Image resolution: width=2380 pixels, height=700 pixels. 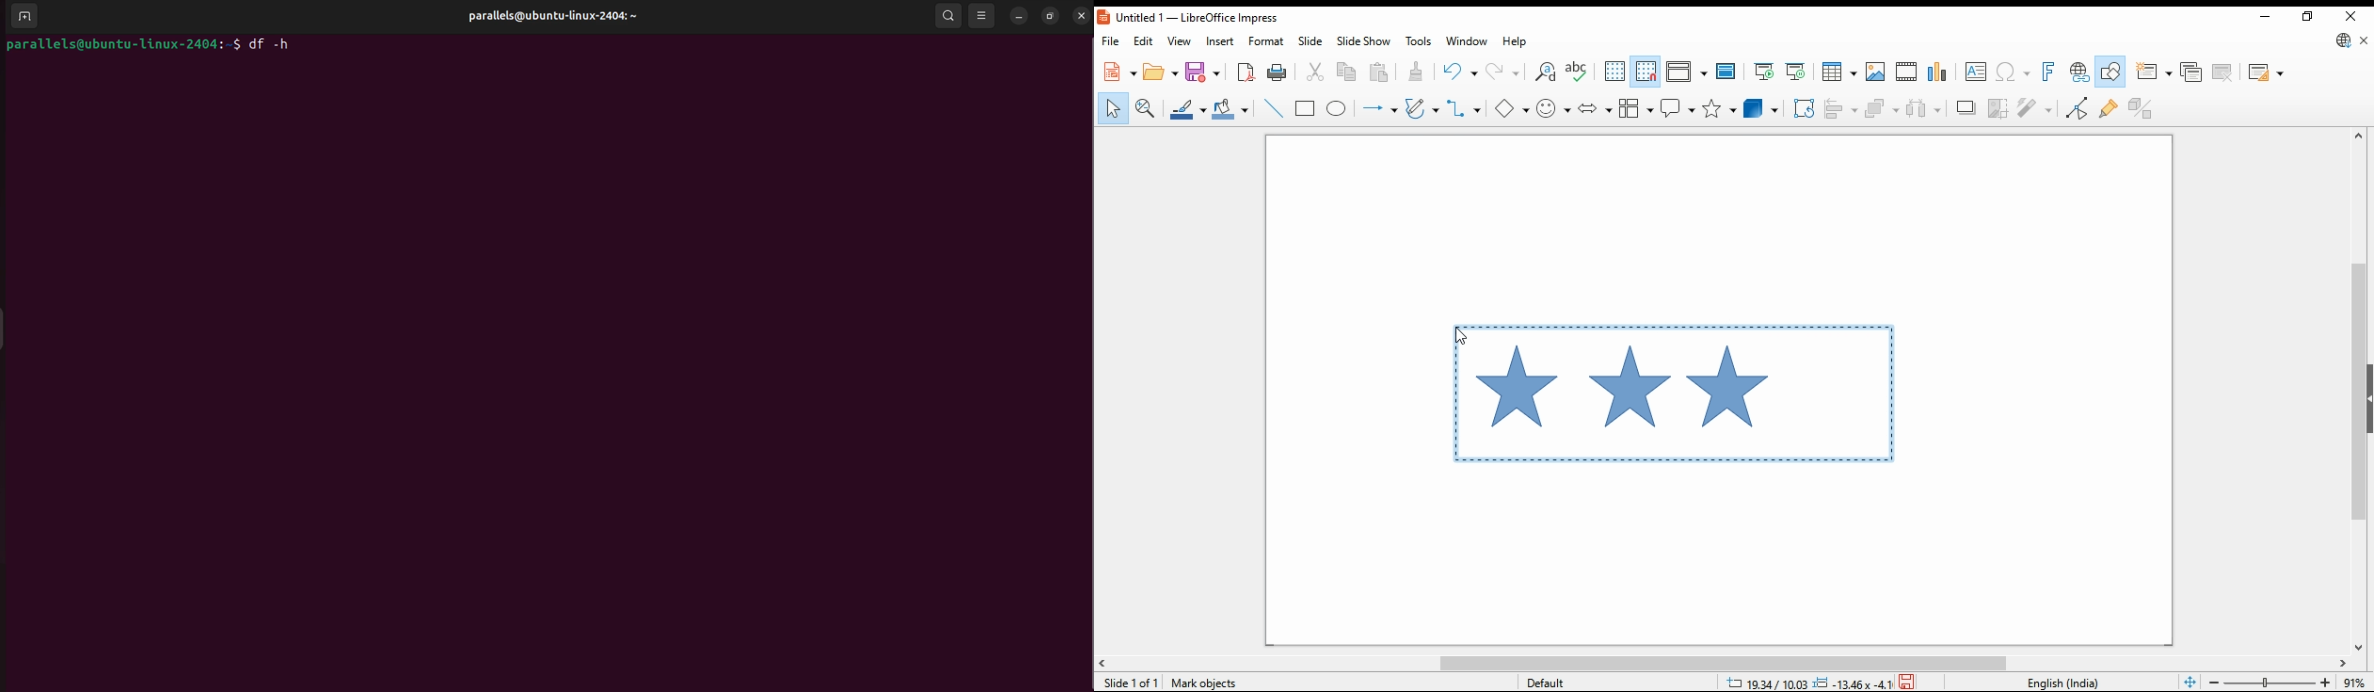 What do you see at coordinates (1763, 72) in the screenshot?
I see `start from first slide` at bounding box center [1763, 72].